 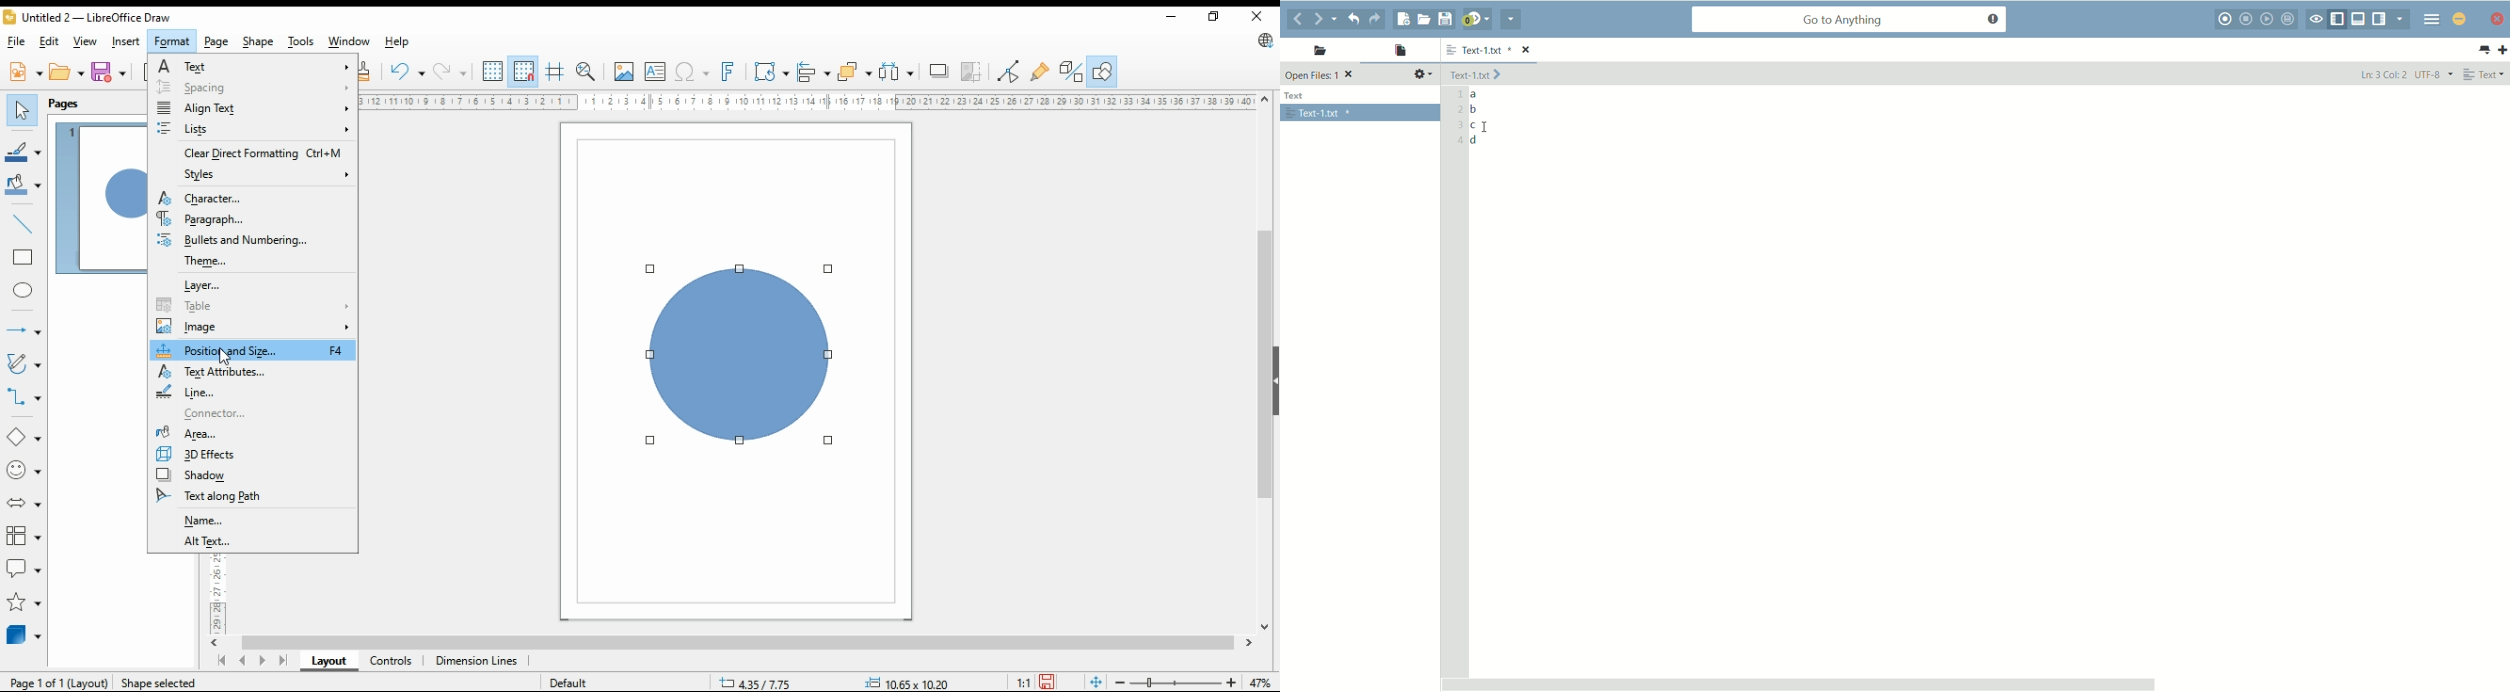 I want to click on default, so click(x=572, y=684).